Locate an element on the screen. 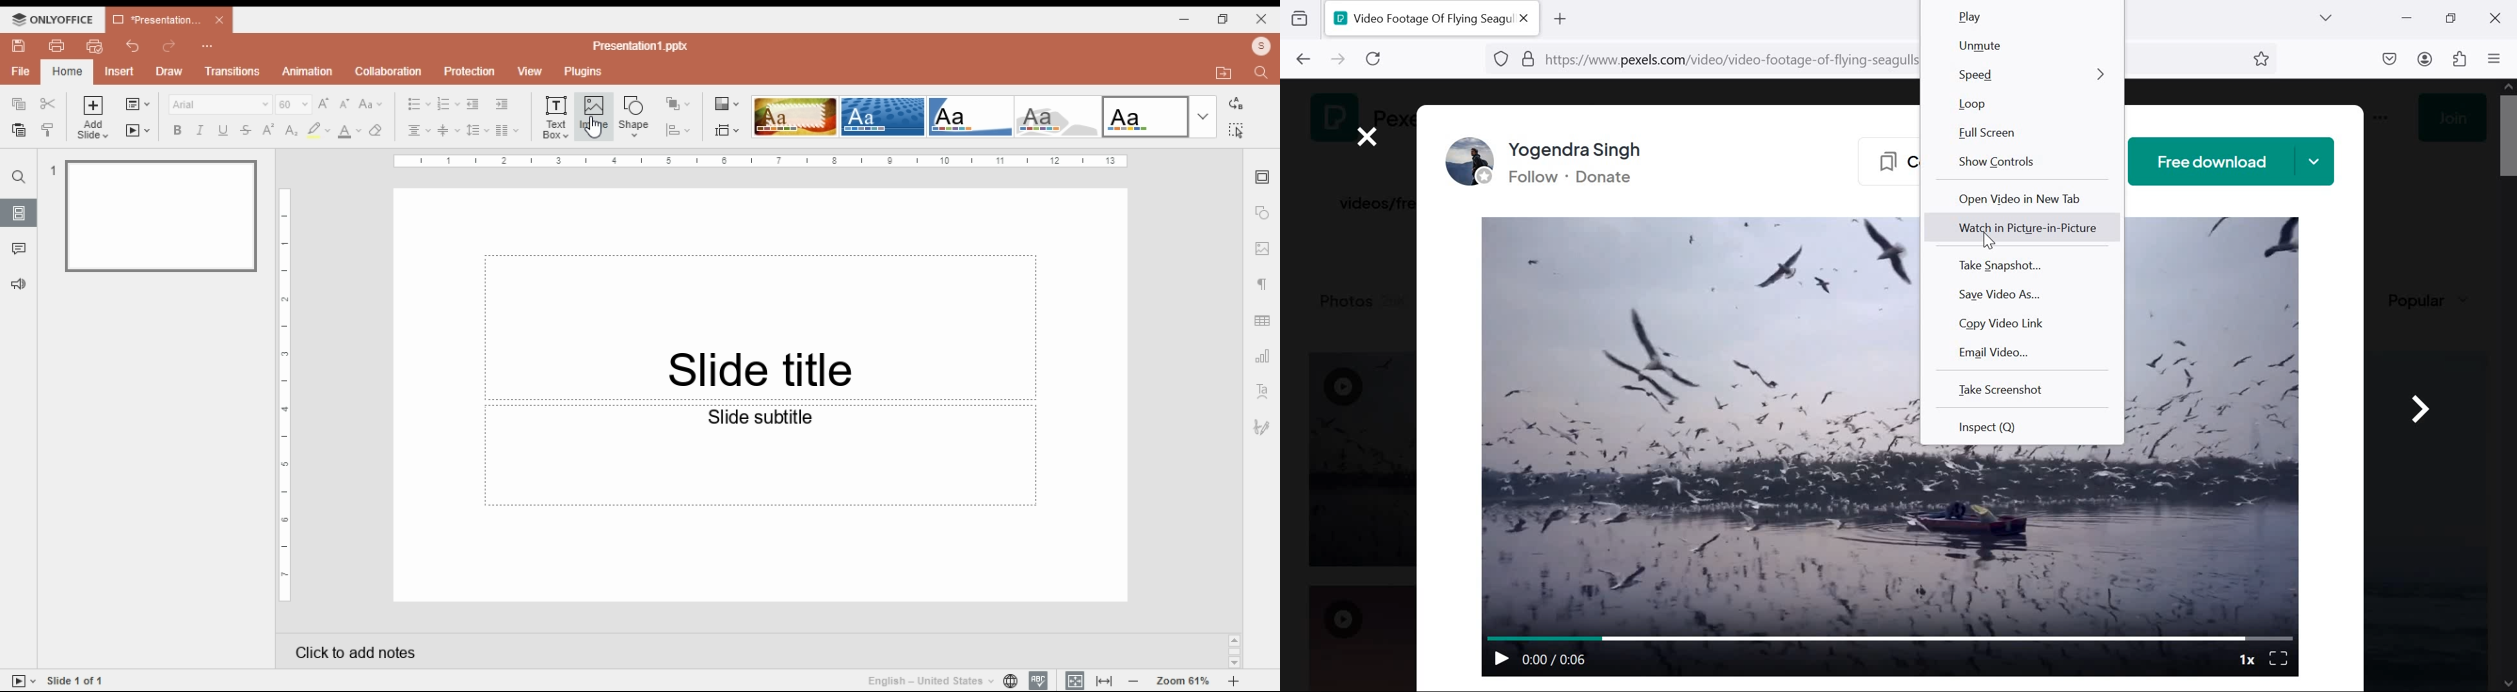  set slide language is located at coordinates (1010, 680).